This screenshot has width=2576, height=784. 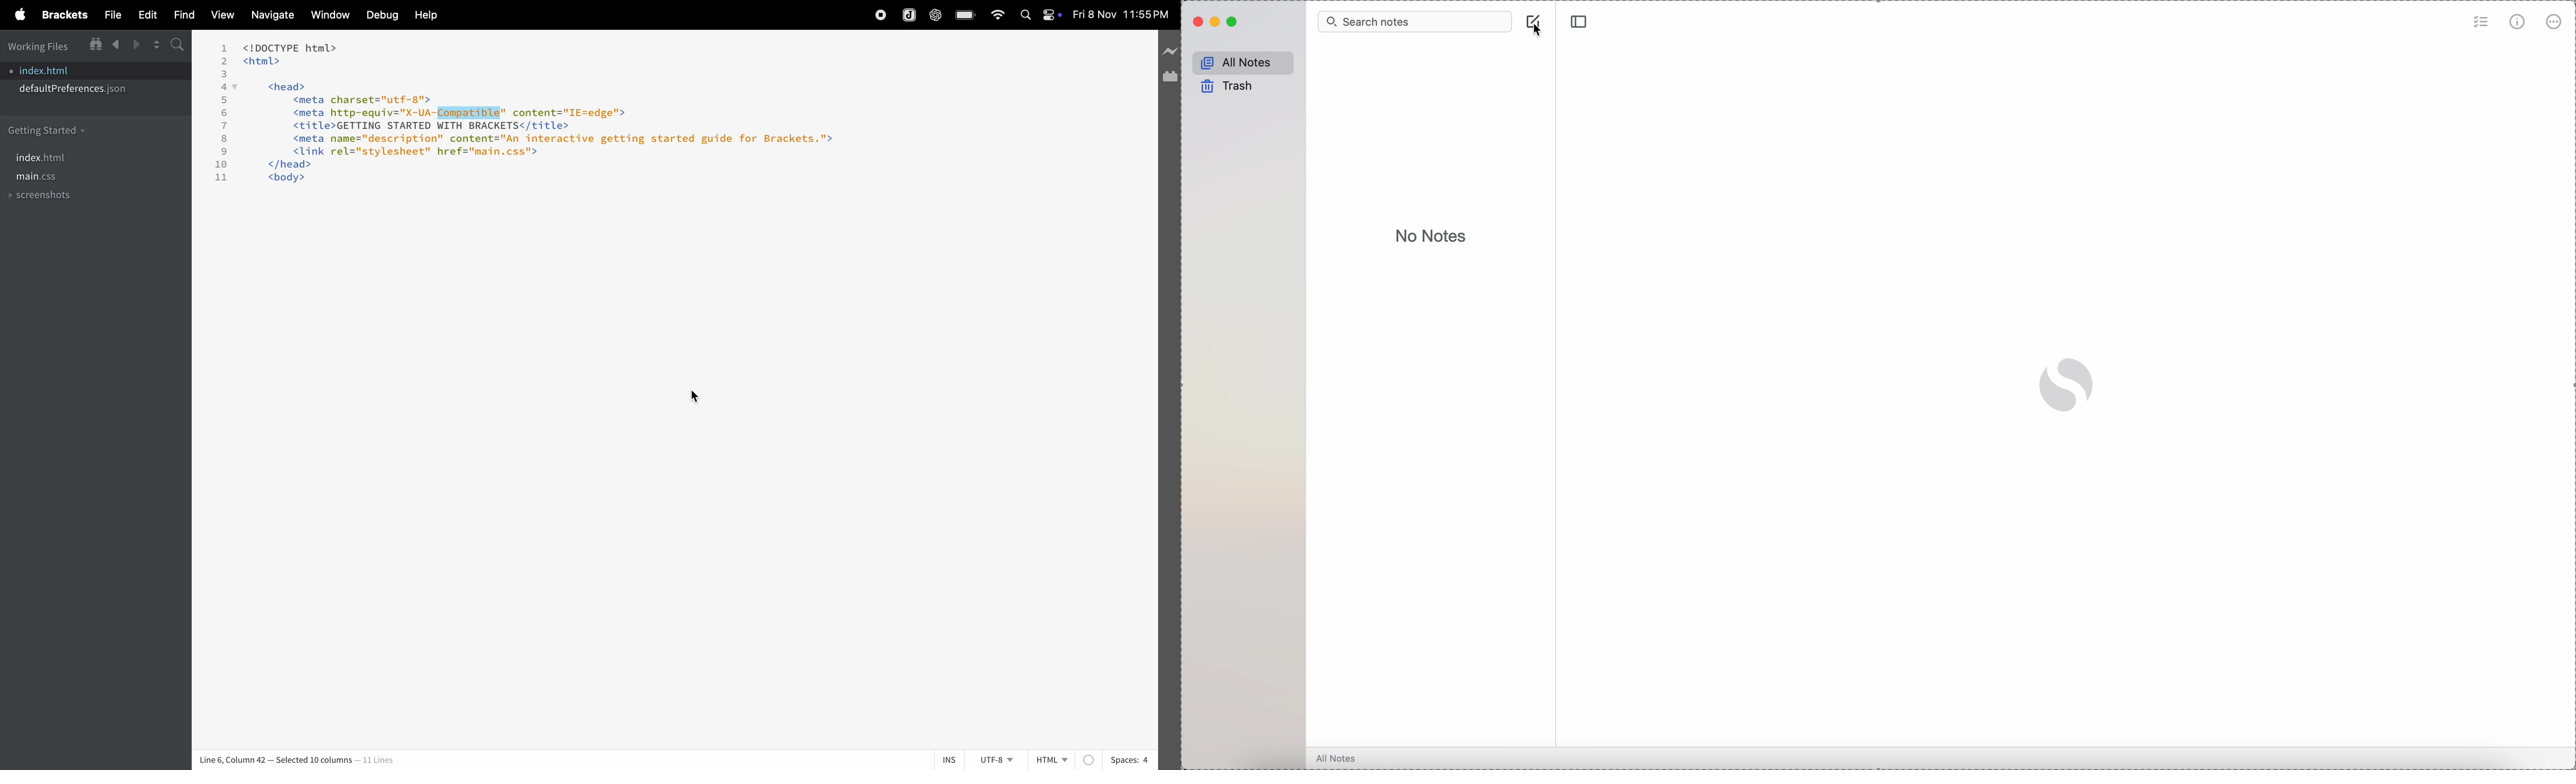 I want to click on wifi, so click(x=997, y=15).